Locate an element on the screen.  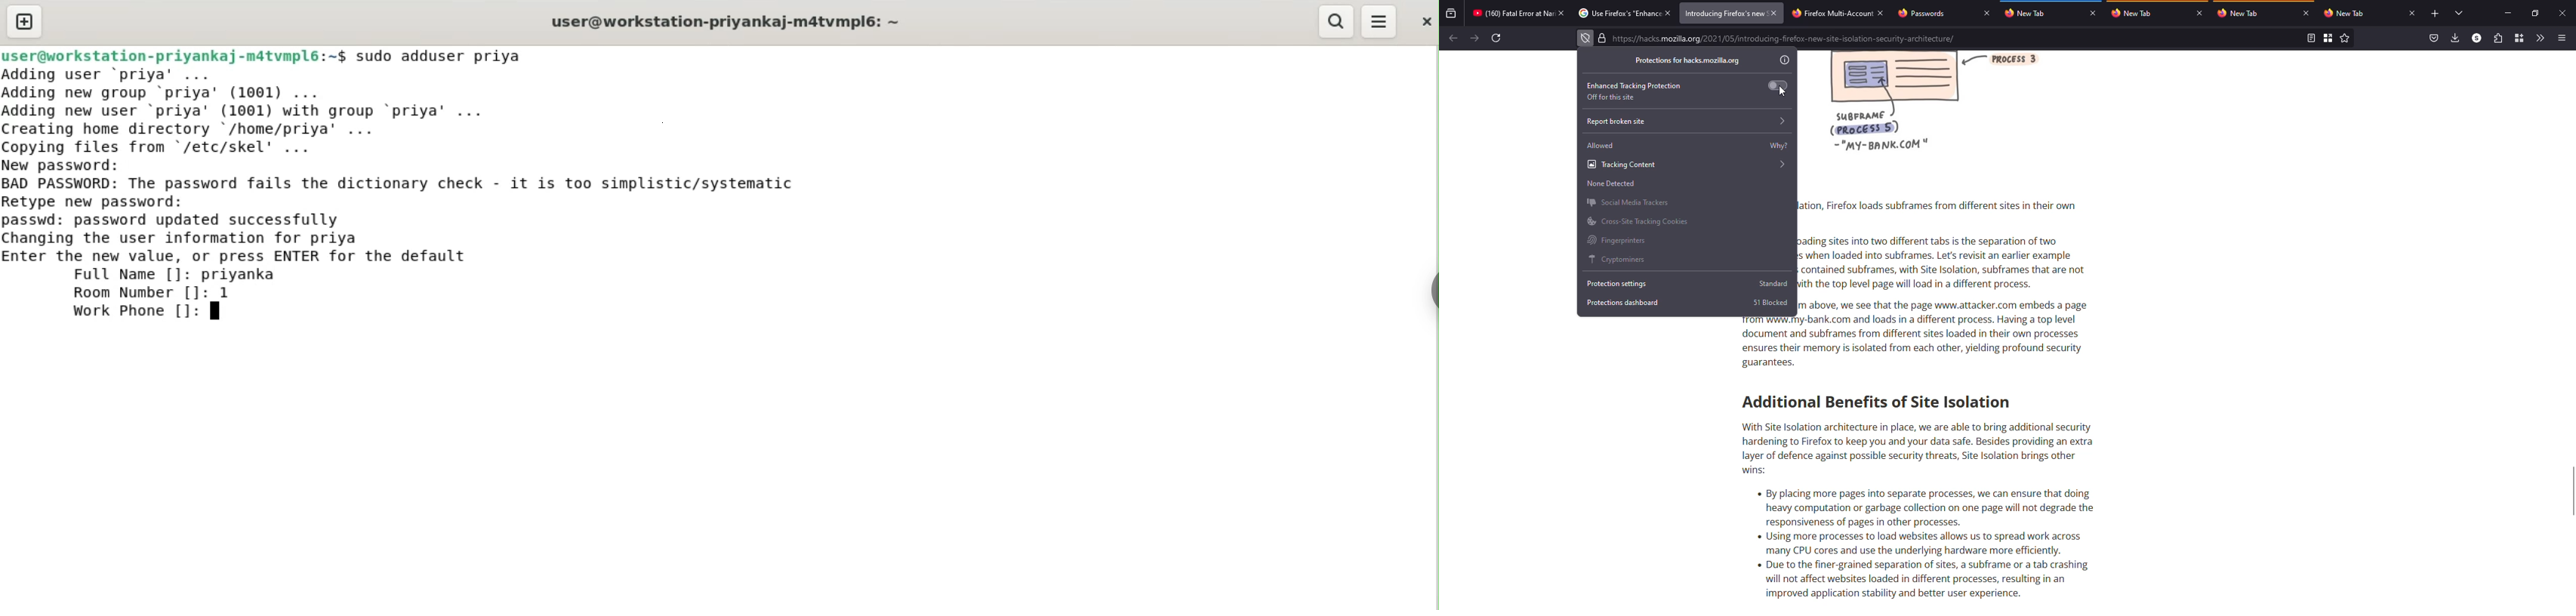
off for this site is located at coordinates (1612, 97).